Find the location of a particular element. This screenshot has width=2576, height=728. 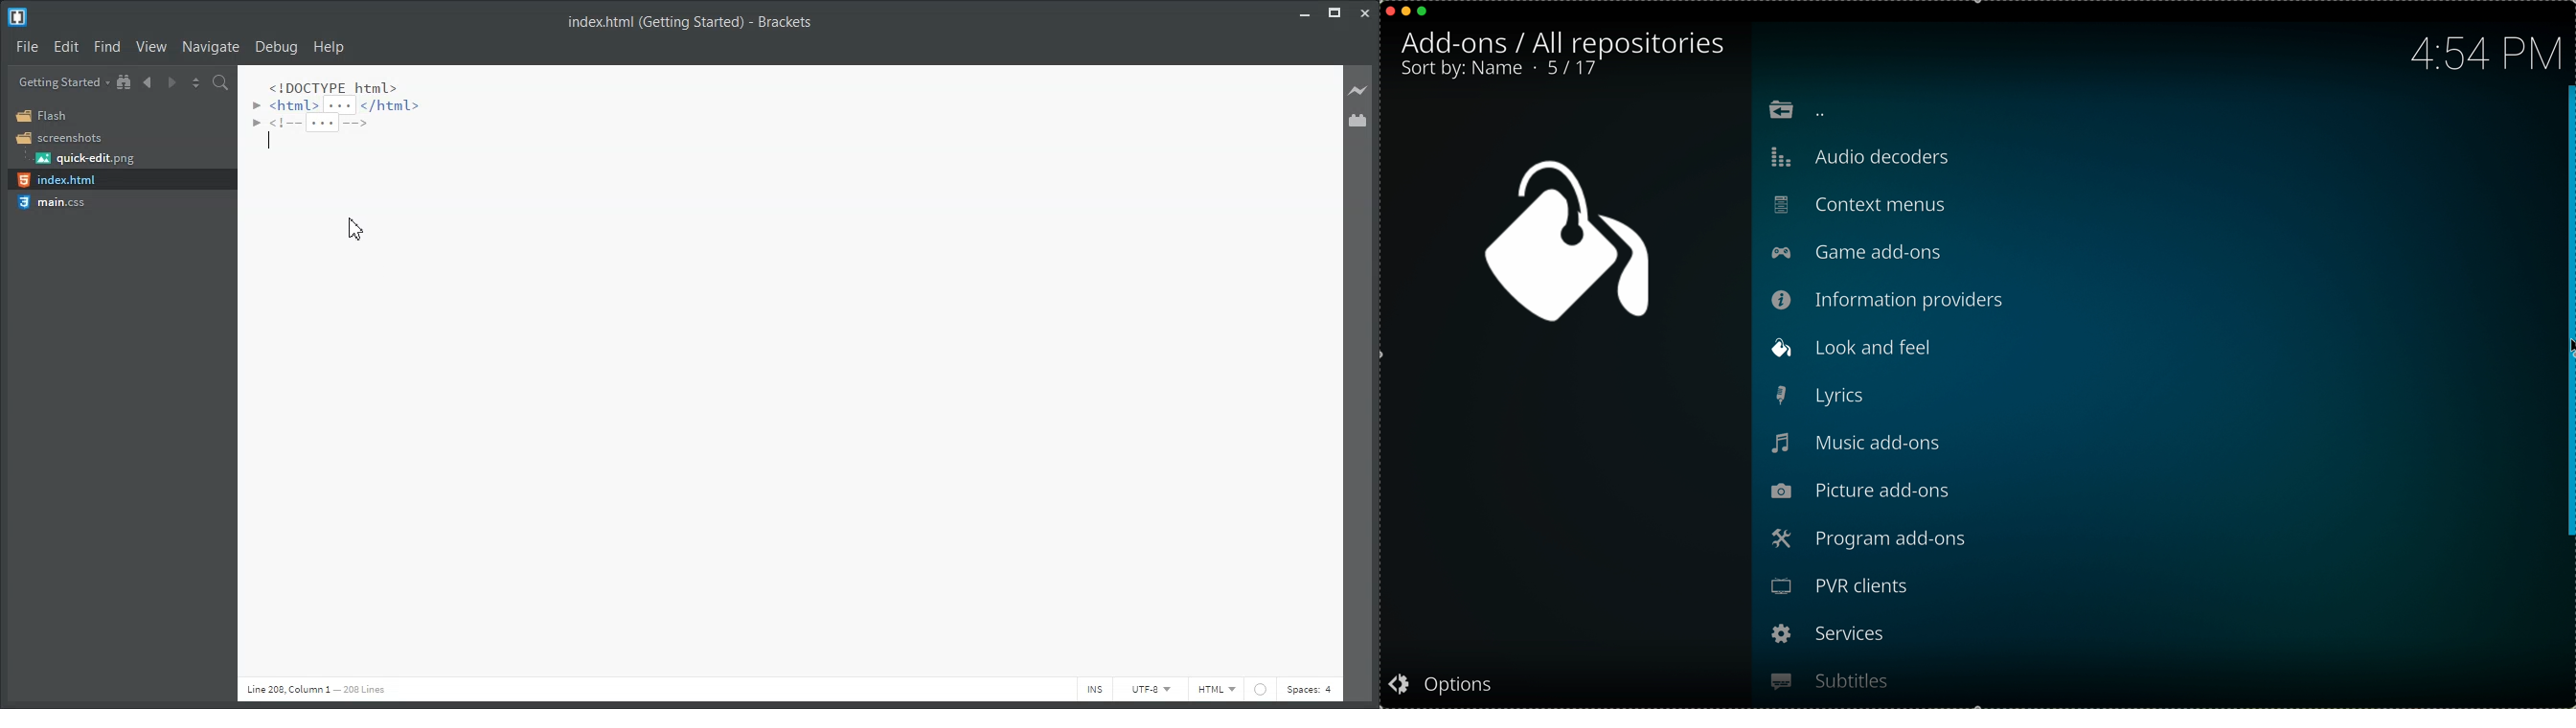

sort by: name is located at coordinates (1463, 70).